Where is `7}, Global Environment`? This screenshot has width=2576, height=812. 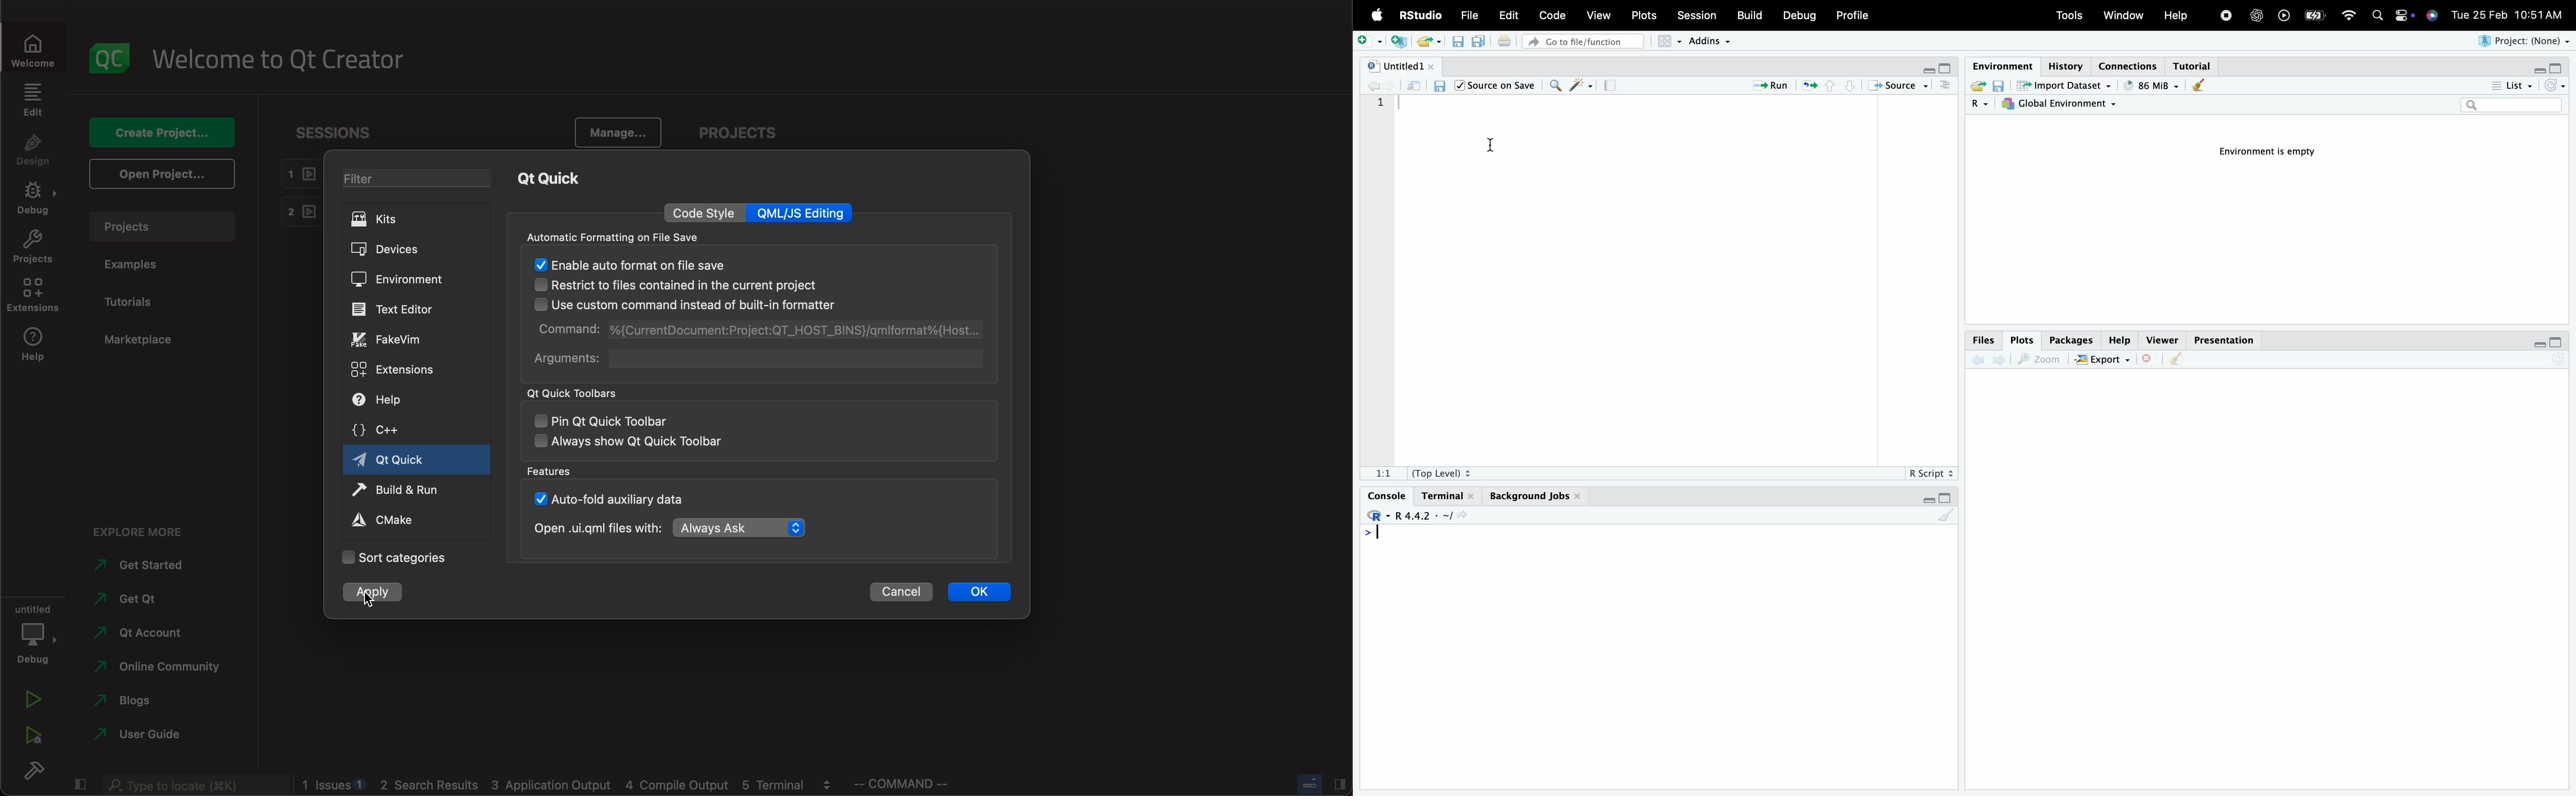
7}, Global Environment is located at coordinates (2063, 104).